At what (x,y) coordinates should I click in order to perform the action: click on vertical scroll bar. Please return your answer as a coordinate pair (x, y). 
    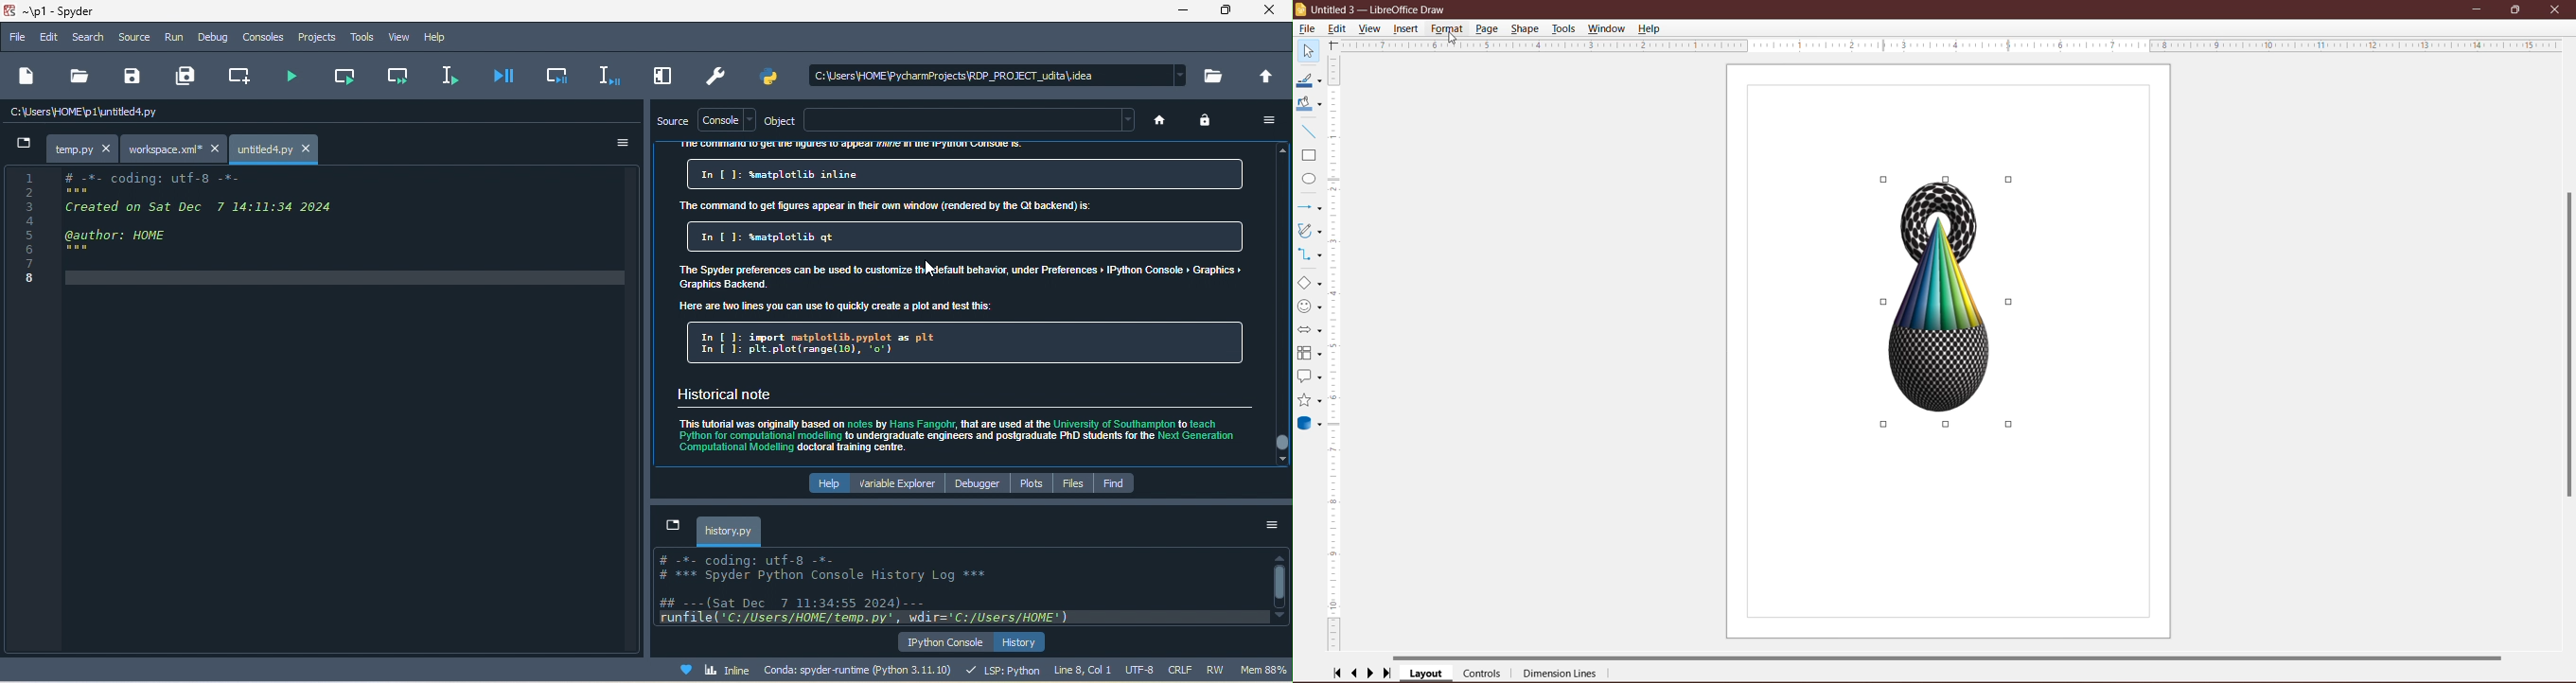
    Looking at the image, I should click on (1279, 304).